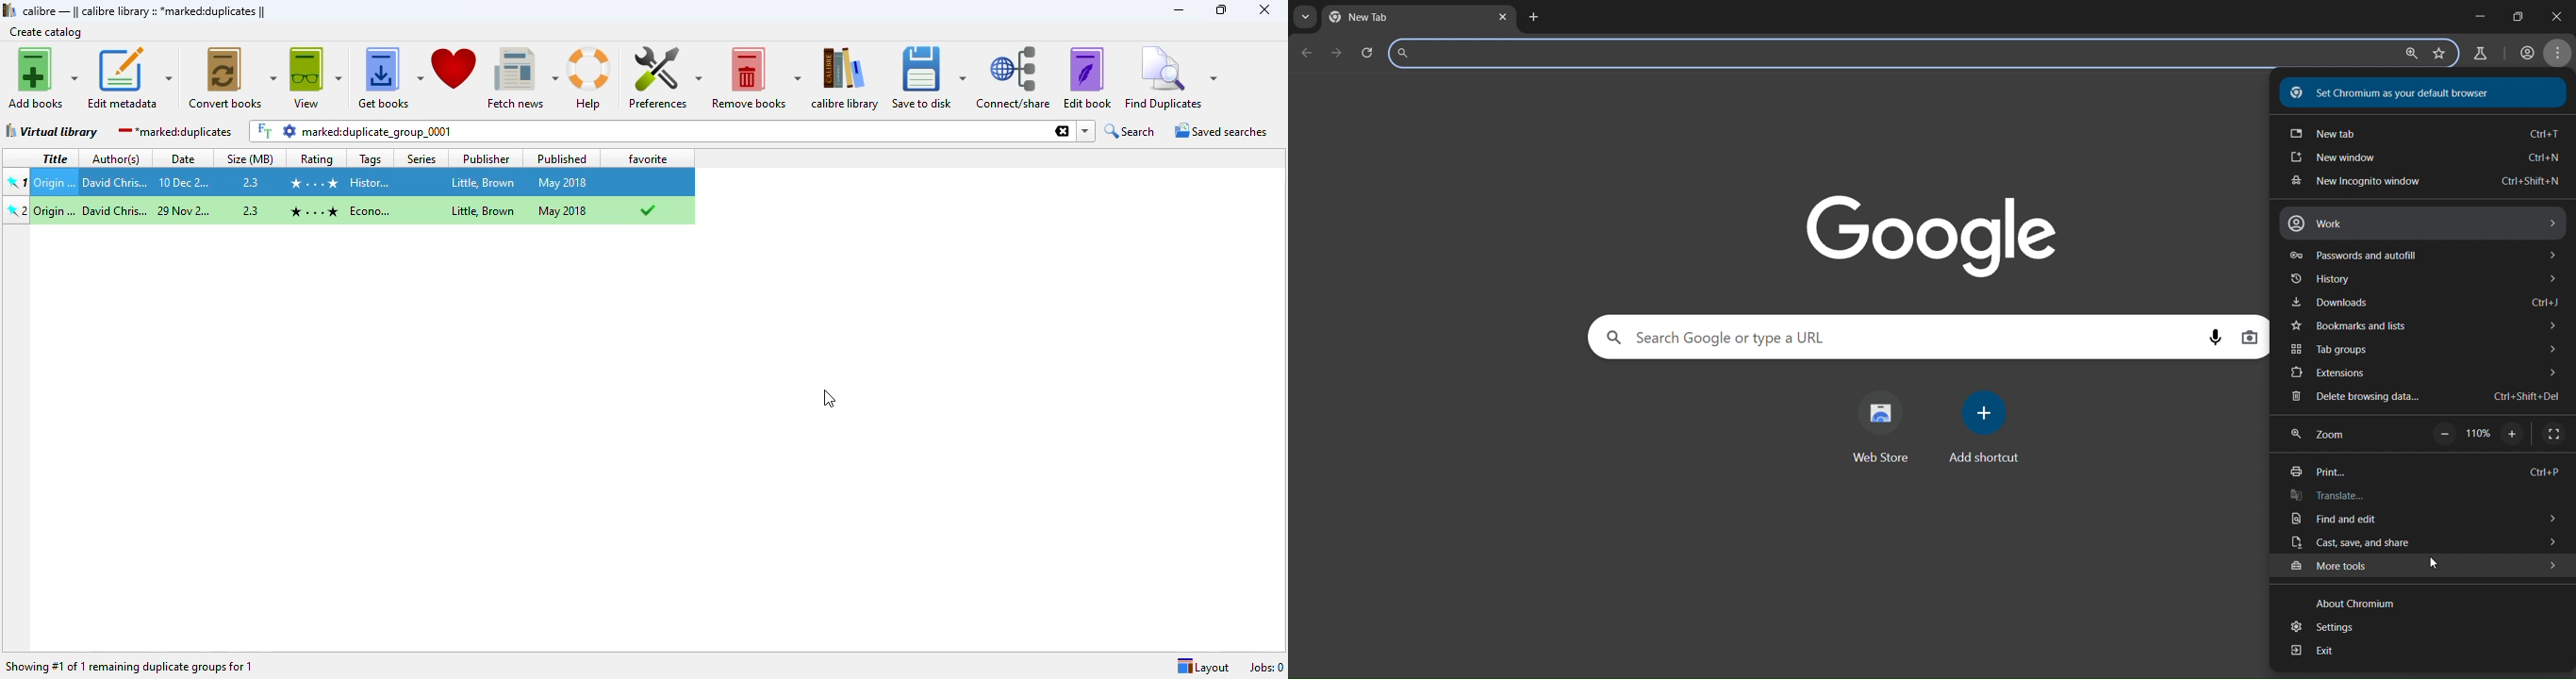  Describe the element at coordinates (2477, 435) in the screenshot. I see `110%` at that location.